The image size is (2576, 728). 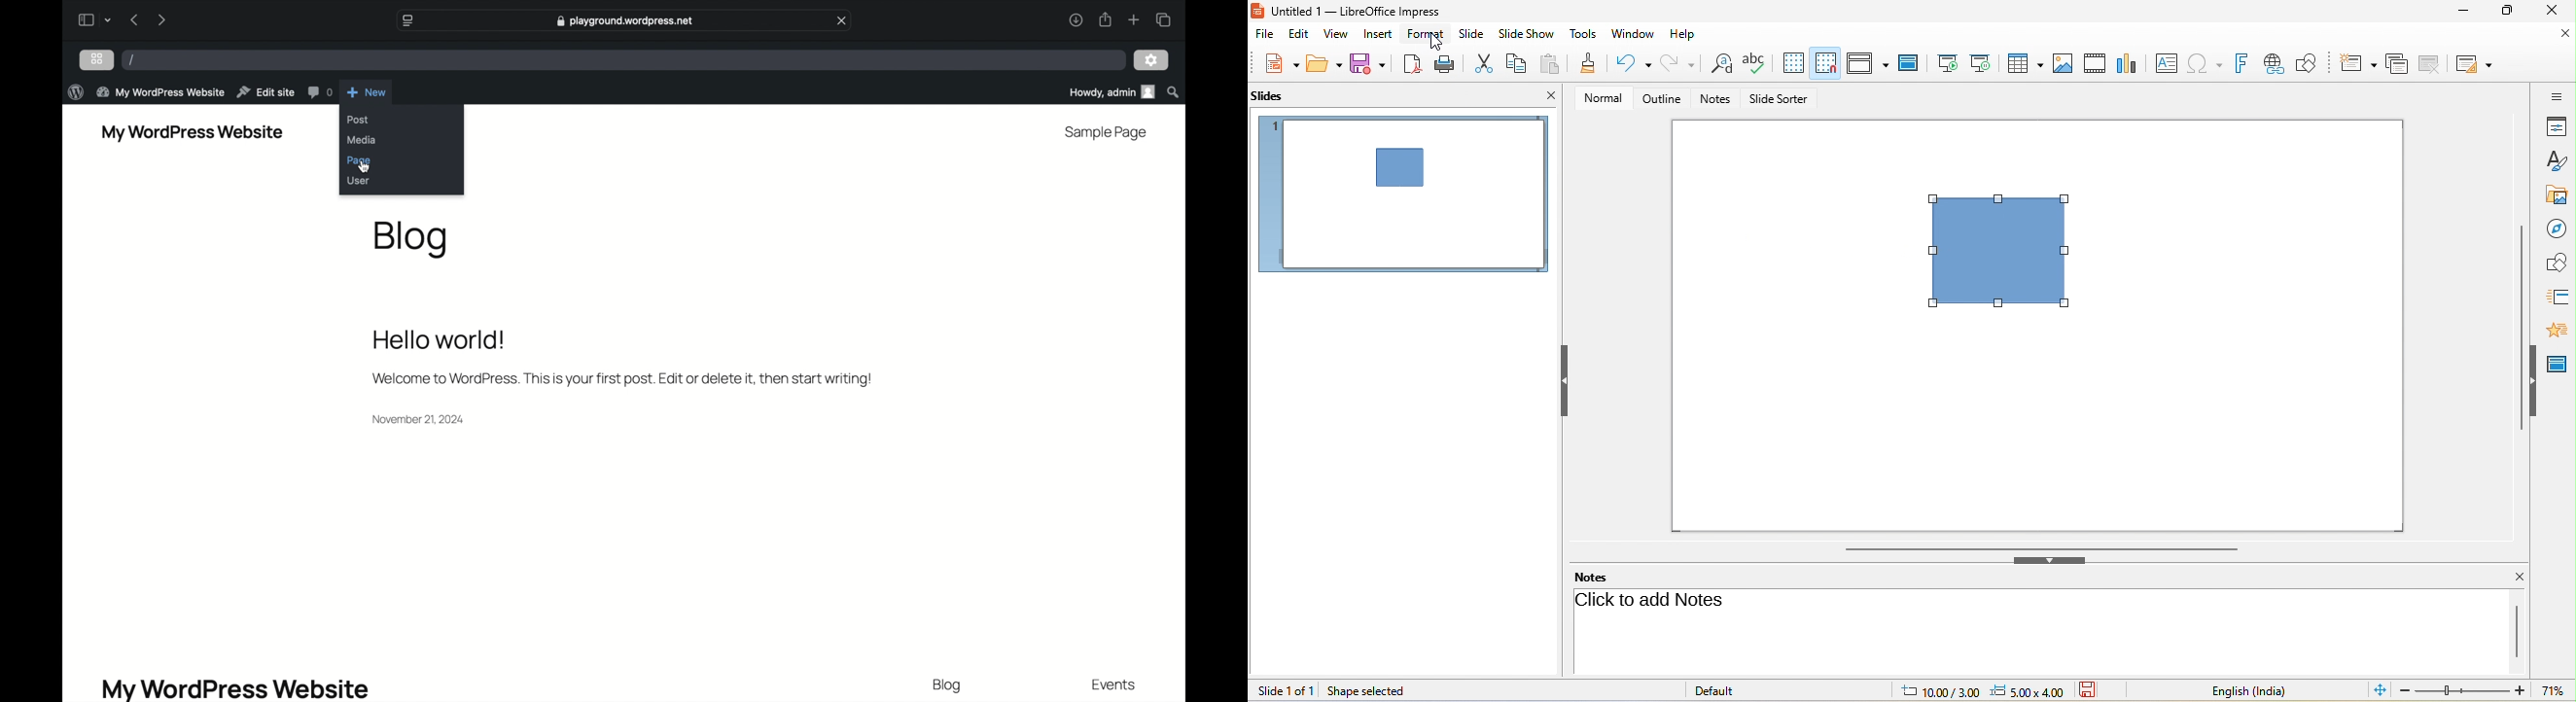 I want to click on save, so click(x=1372, y=63).